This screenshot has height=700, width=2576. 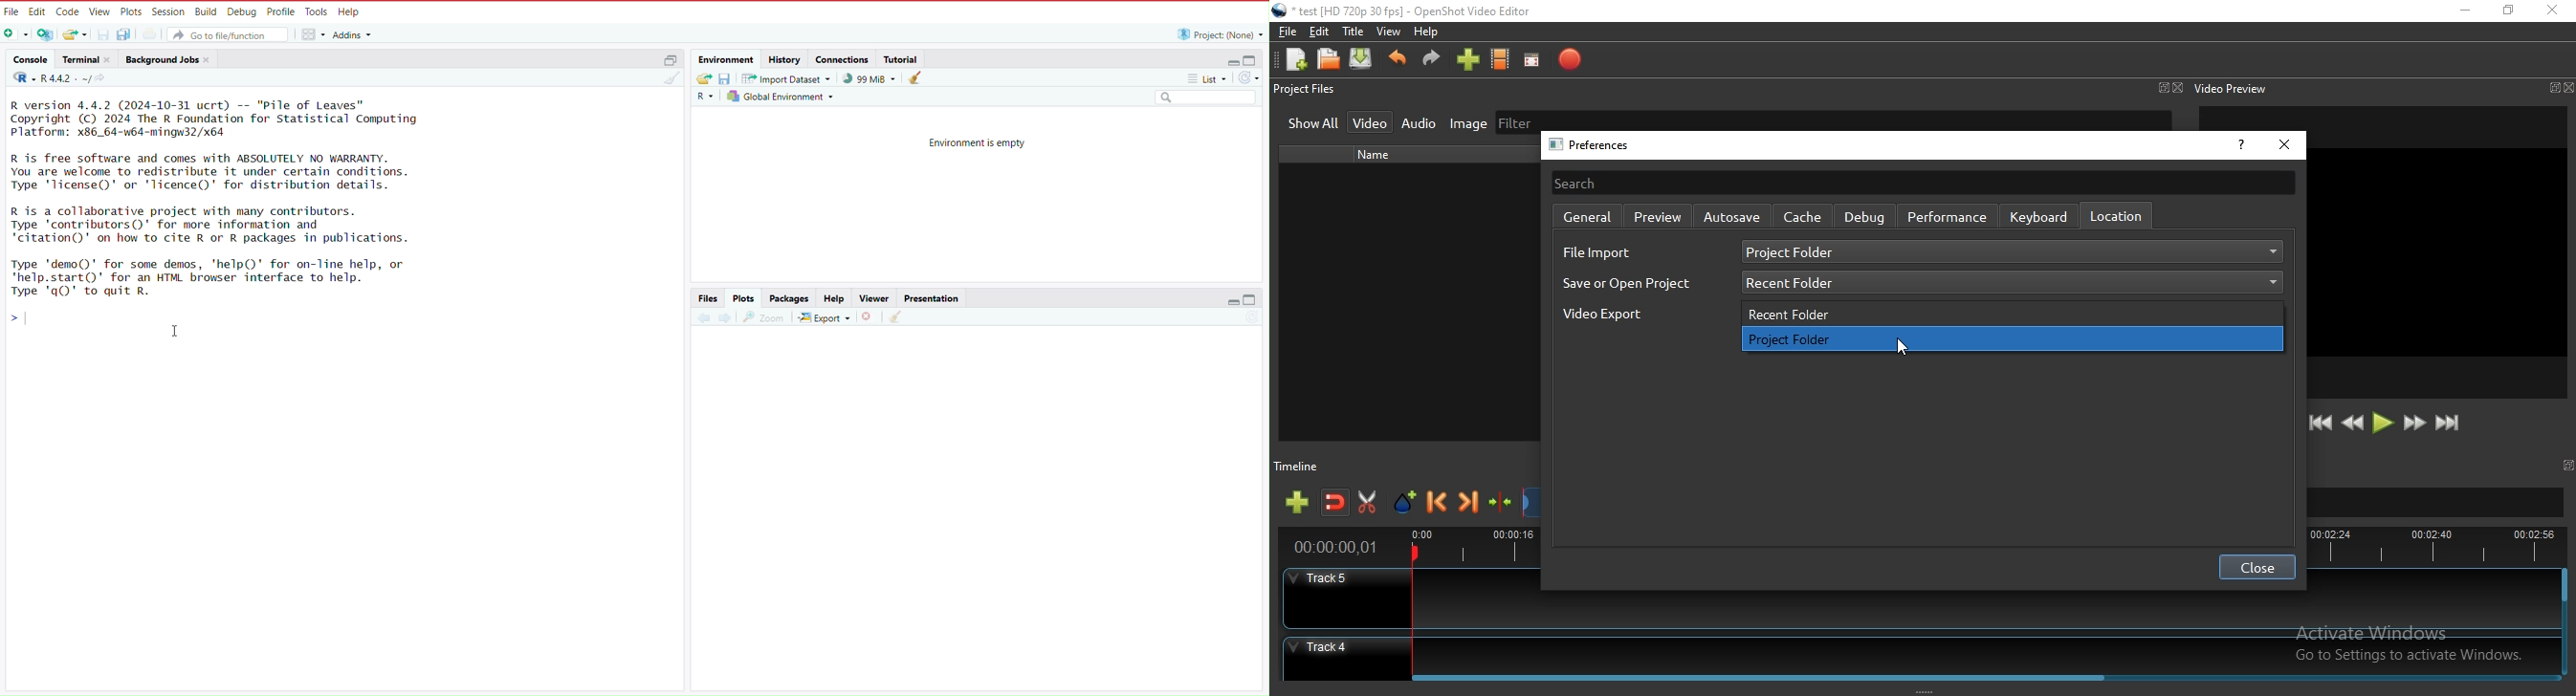 What do you see at coordinates (1597, 253) in the screenshot?
I see `file input` at bounding box center [1597, 253].